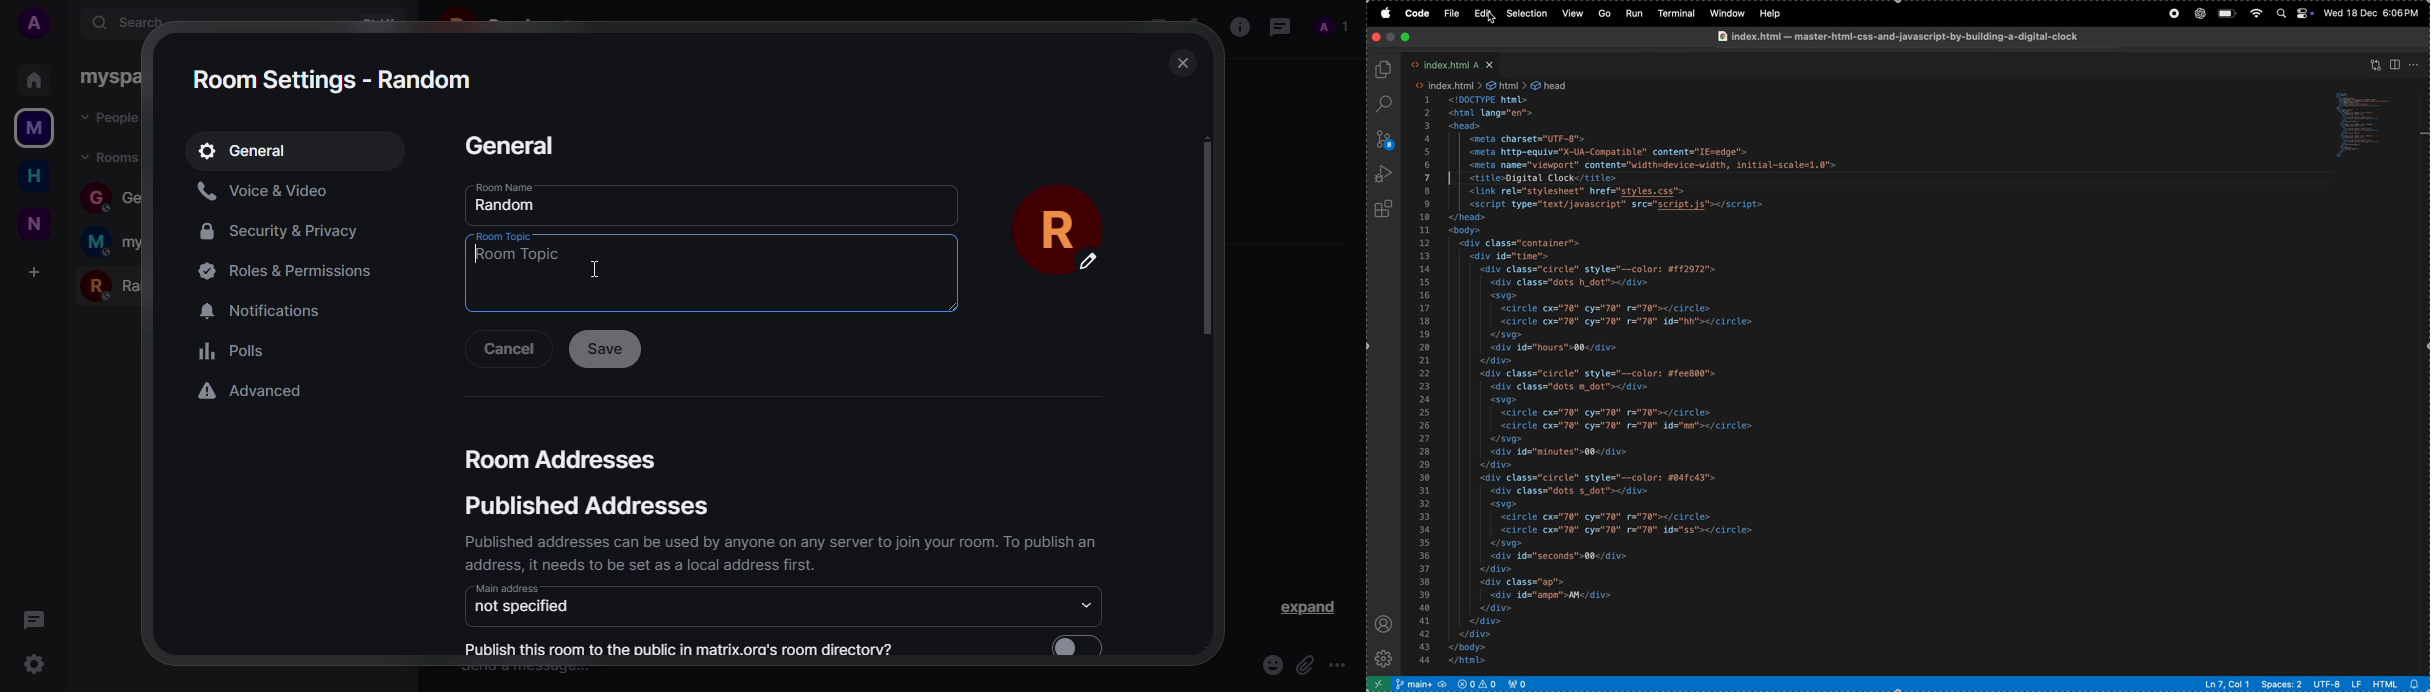 The width and height of the screenshot is (2436, 700). Describe the element at coordinates (122, 243) in the screenshot. I see `myspace` at that location.